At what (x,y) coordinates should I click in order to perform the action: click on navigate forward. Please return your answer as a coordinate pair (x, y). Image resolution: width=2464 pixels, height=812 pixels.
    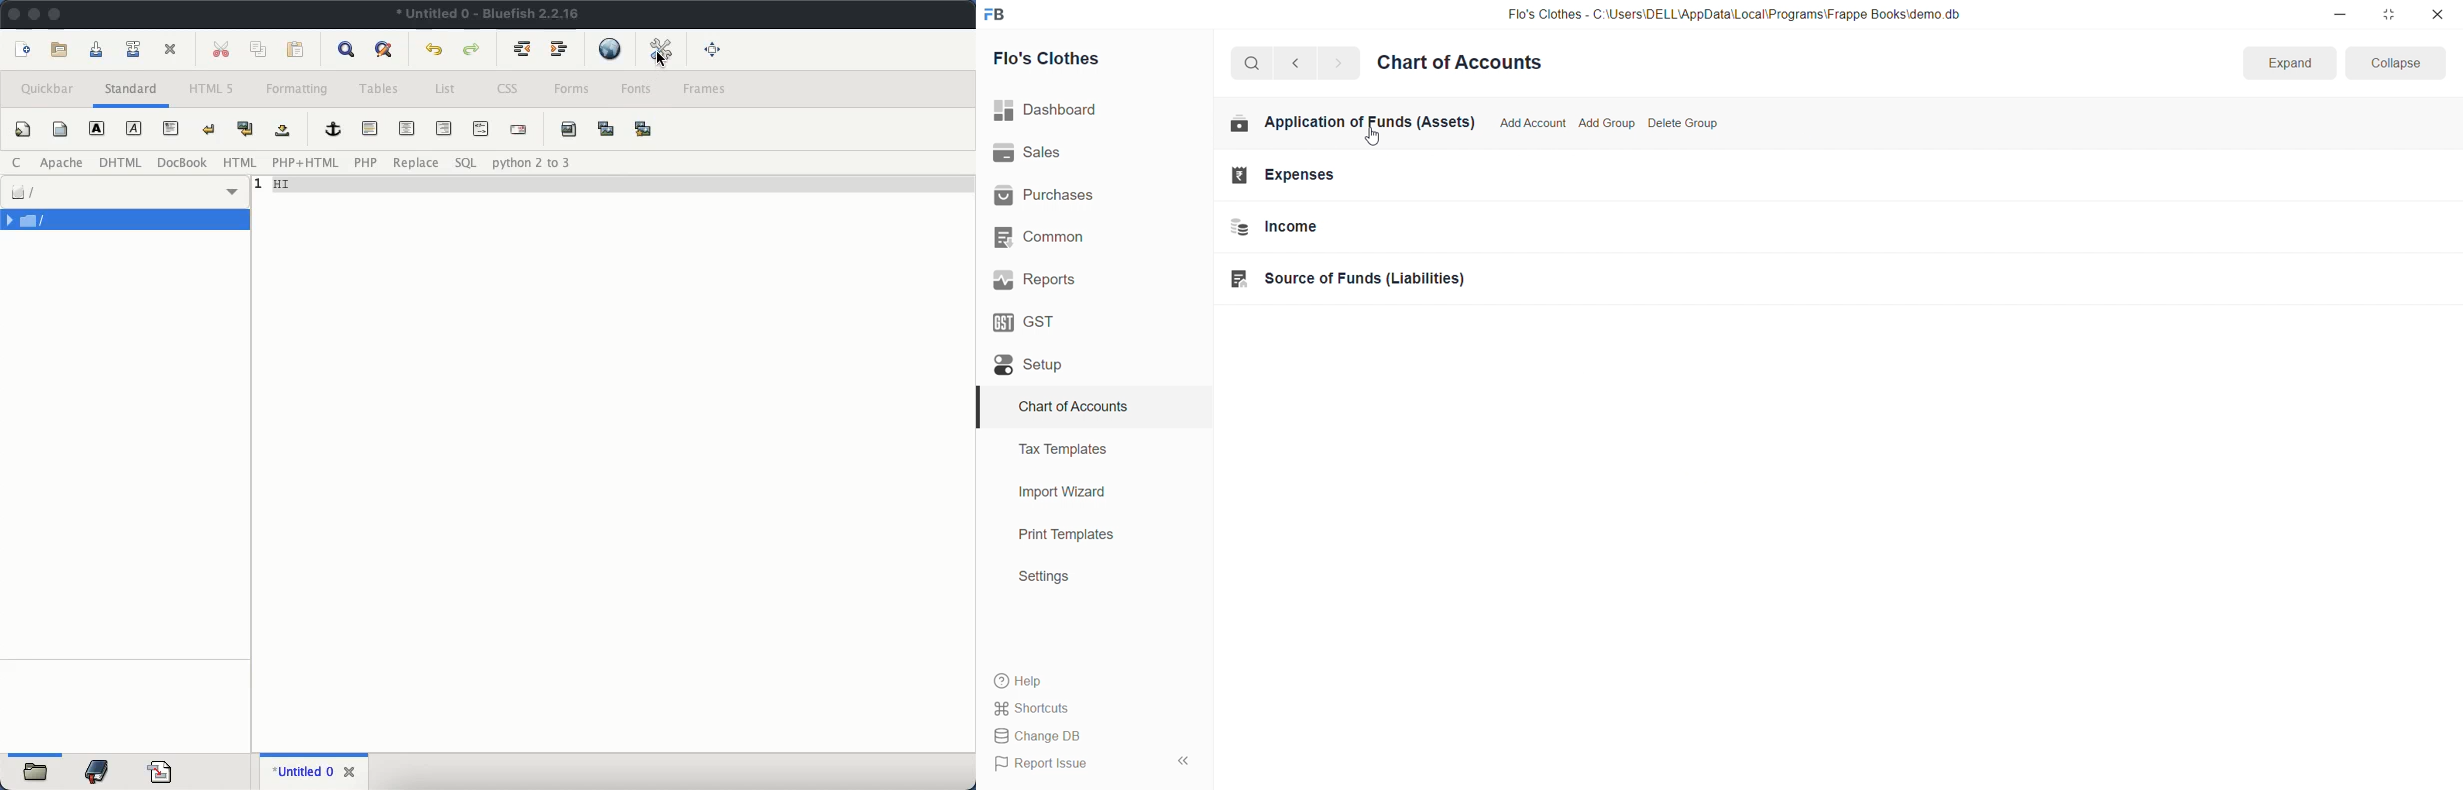
    Looking at the image, I should click on (1338, 62).